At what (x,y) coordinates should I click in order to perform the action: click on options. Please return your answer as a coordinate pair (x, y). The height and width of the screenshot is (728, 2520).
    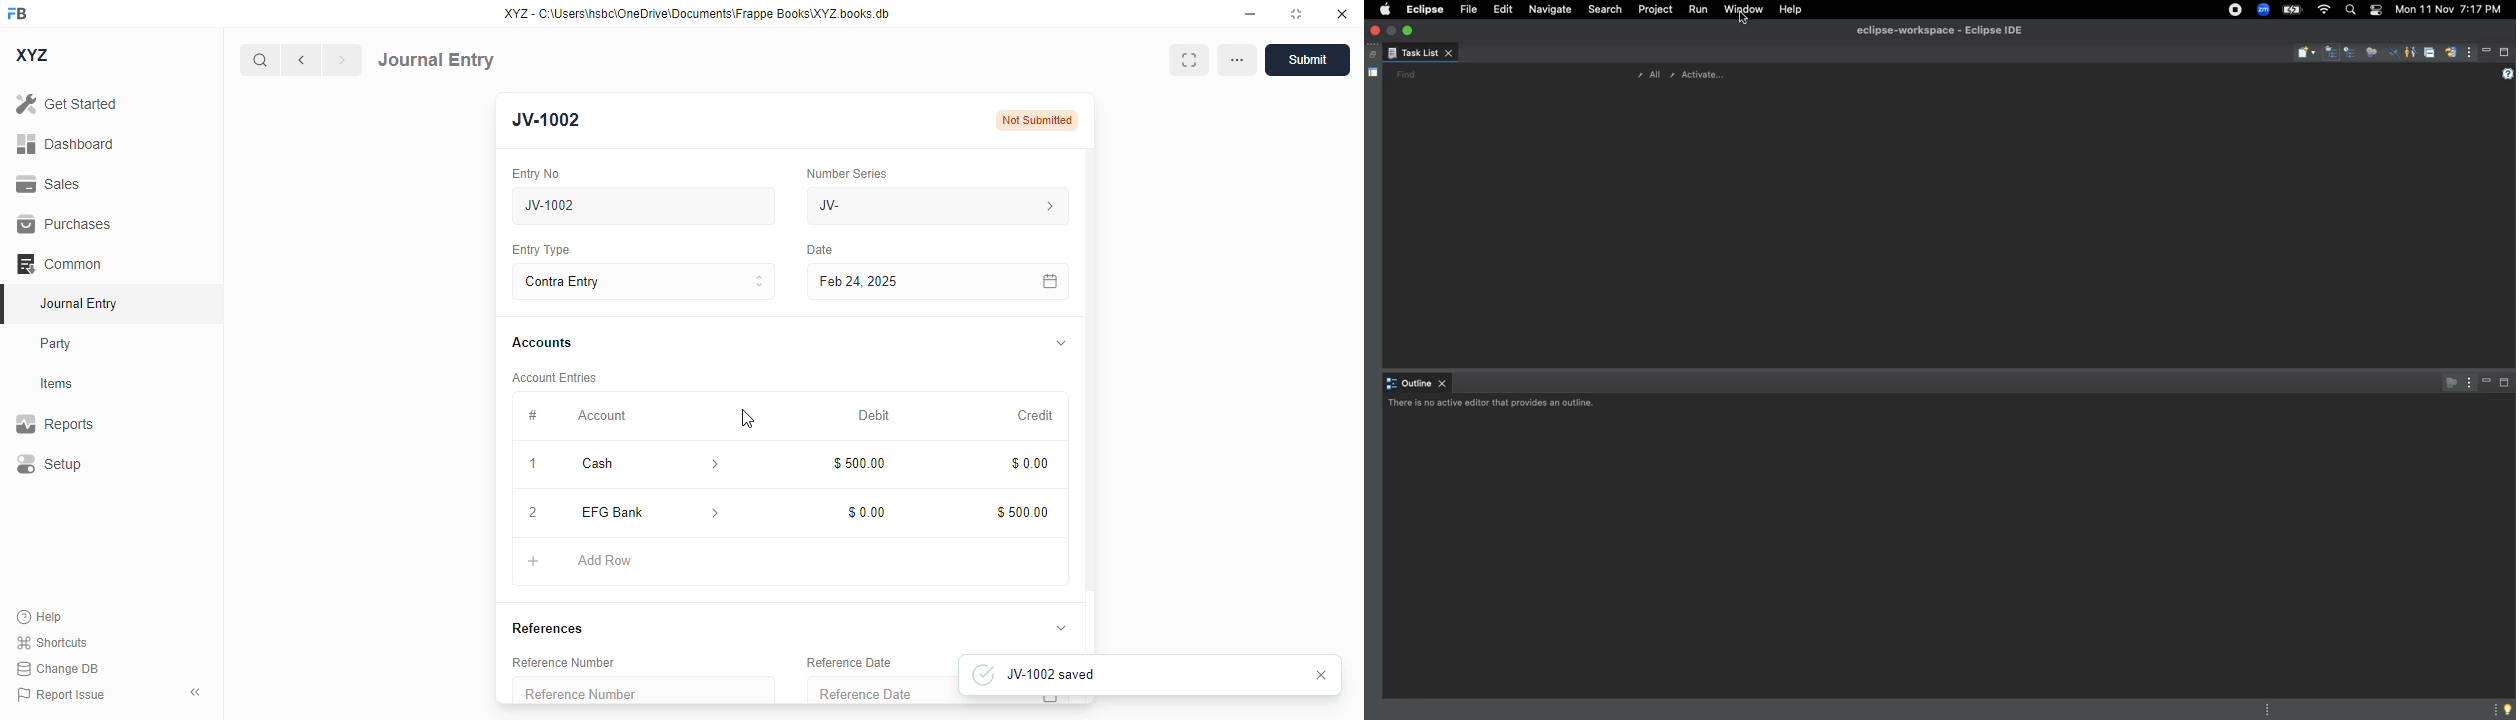
    Looking at the image, I should click on (1238, 60).